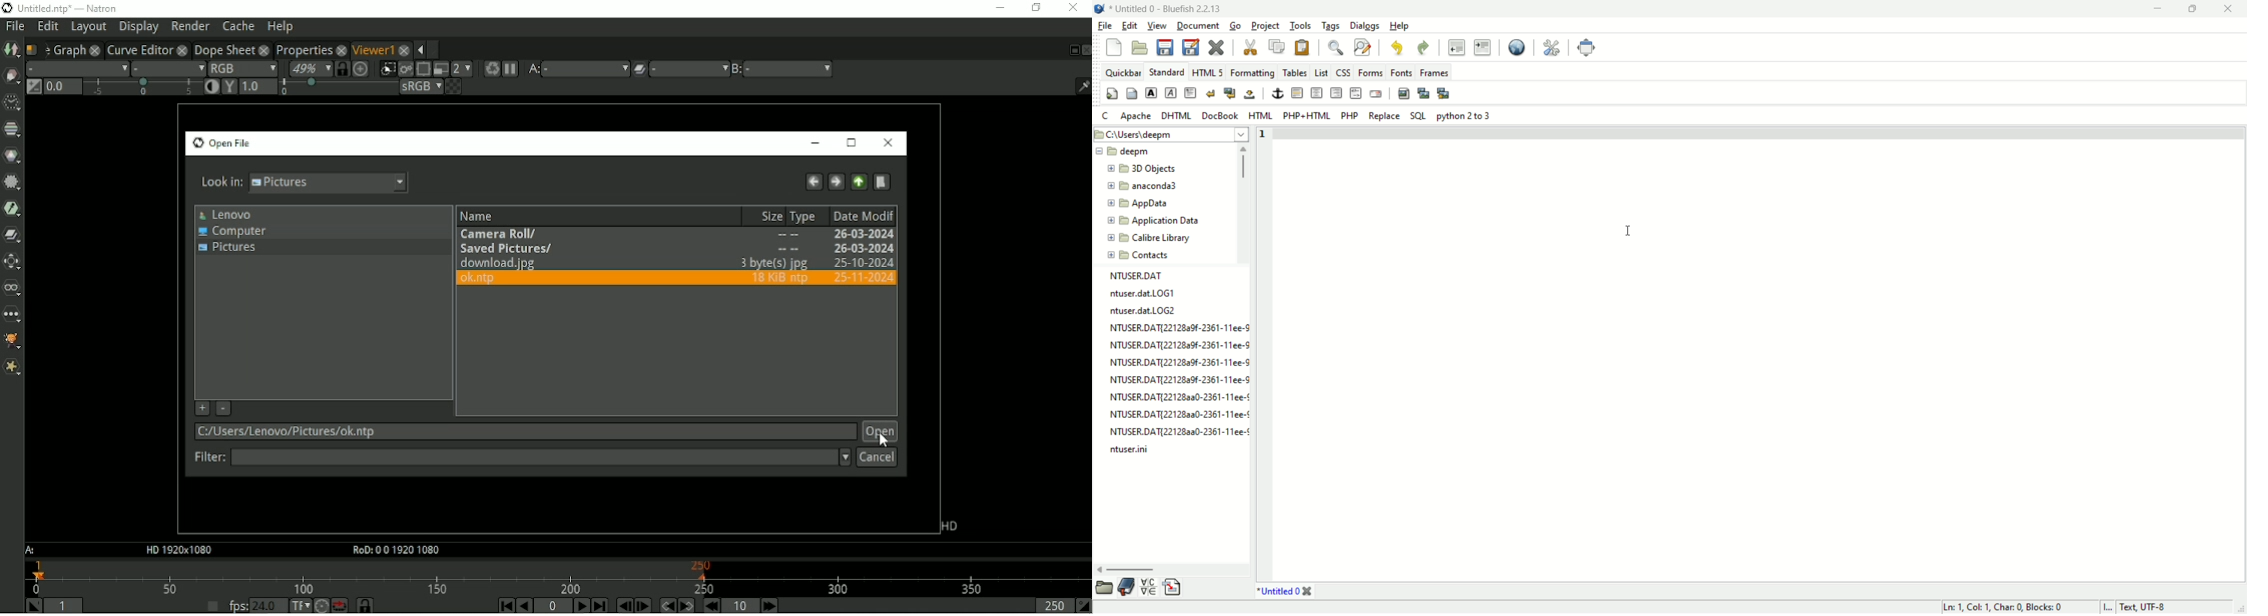  What do you see at coordinates (1178, 345) in the screenshot?
I see `NTUSER.DAT{2212829f-2361-11ee-9` at bounding box center [1178, 345].